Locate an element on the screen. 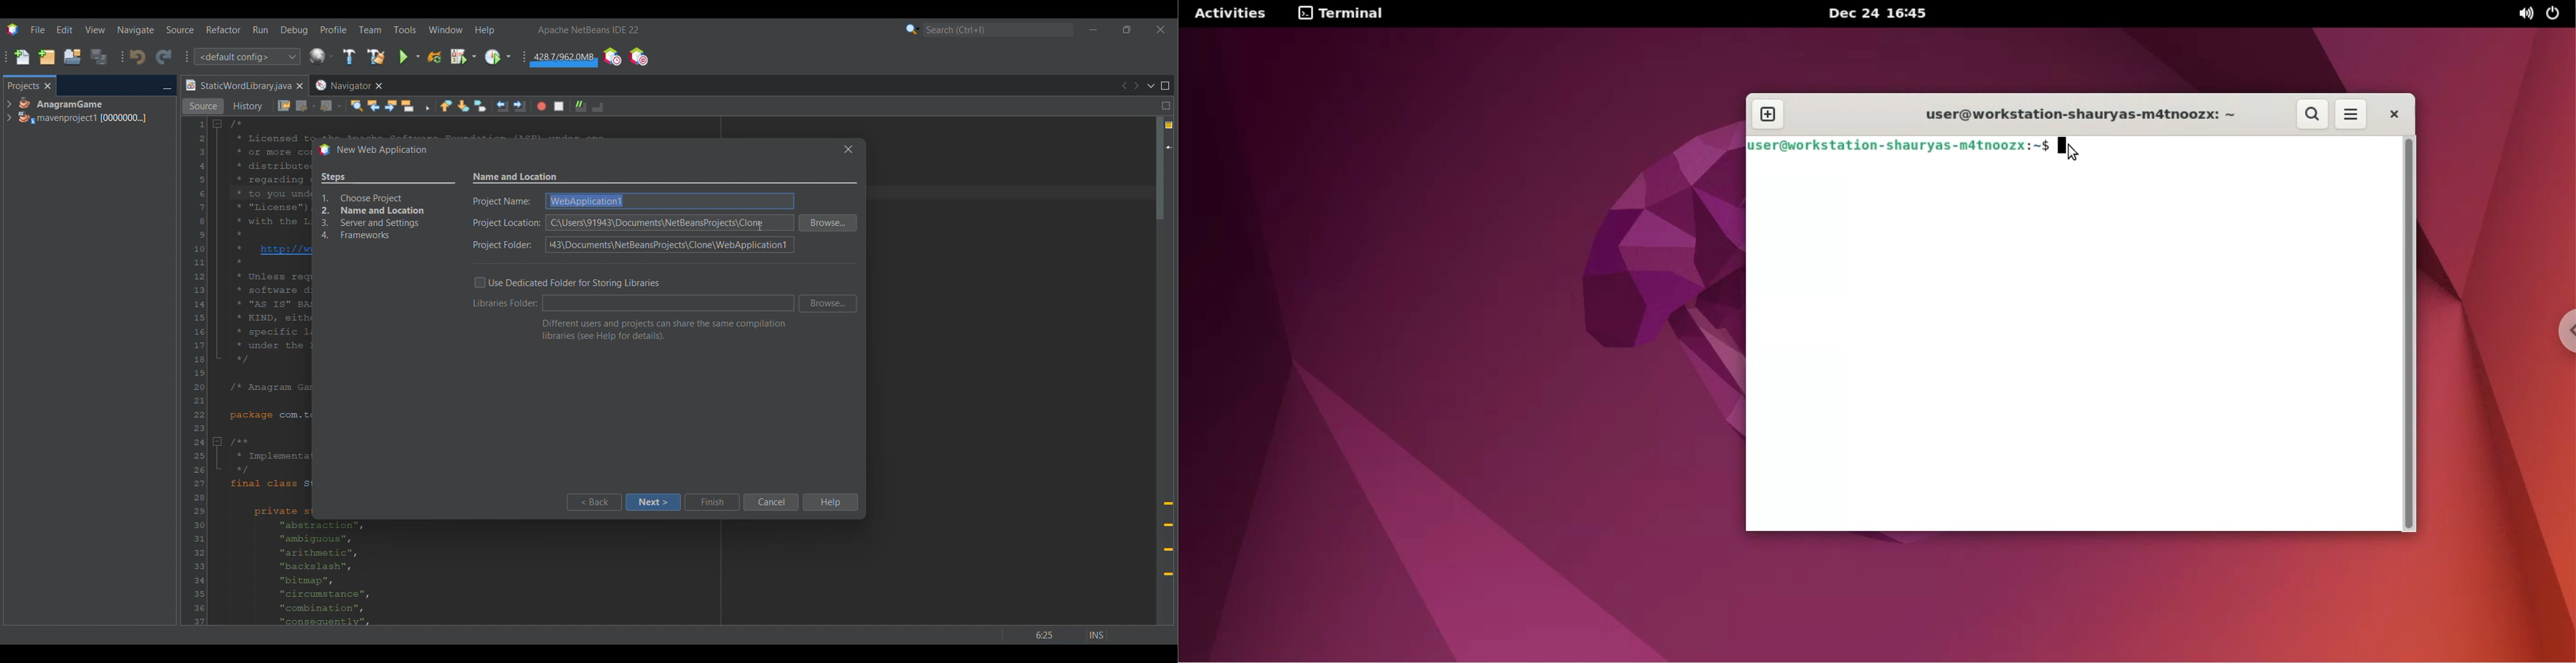  Find previous occurrences is located at coordinates (374, 106).